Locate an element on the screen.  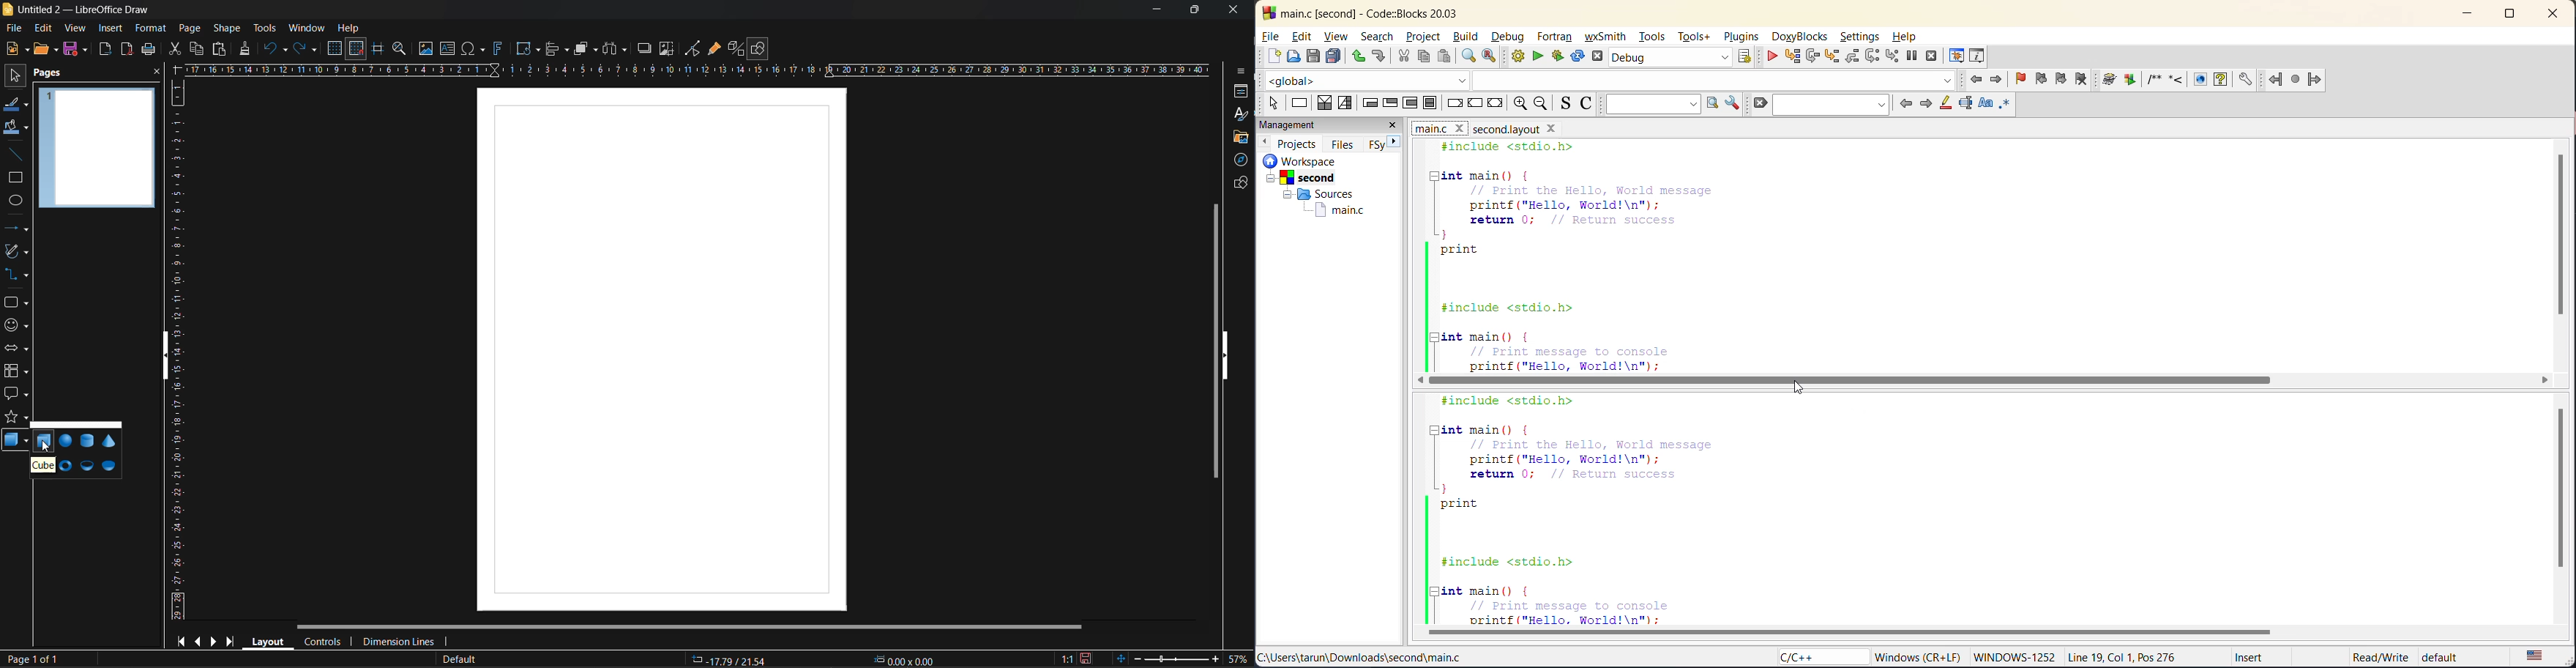
clear is located at coordinates (1758, 103).